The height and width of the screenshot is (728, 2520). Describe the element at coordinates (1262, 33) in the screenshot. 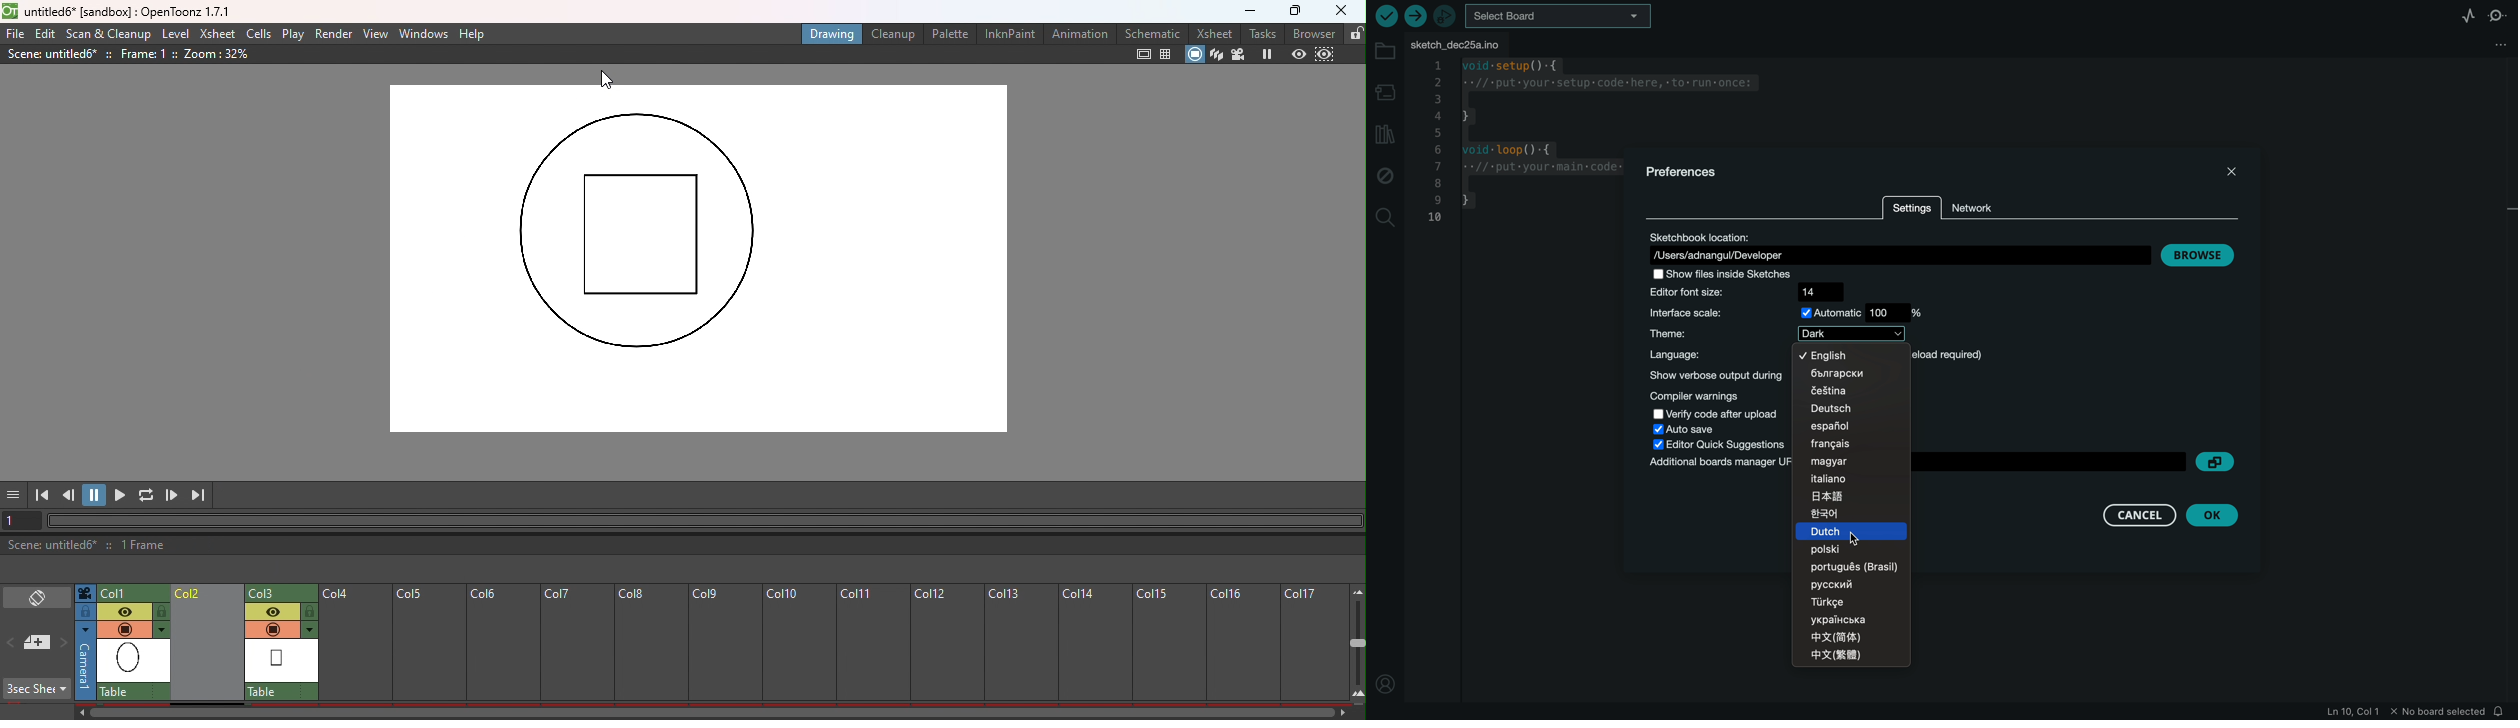

I see `Task` at that location.